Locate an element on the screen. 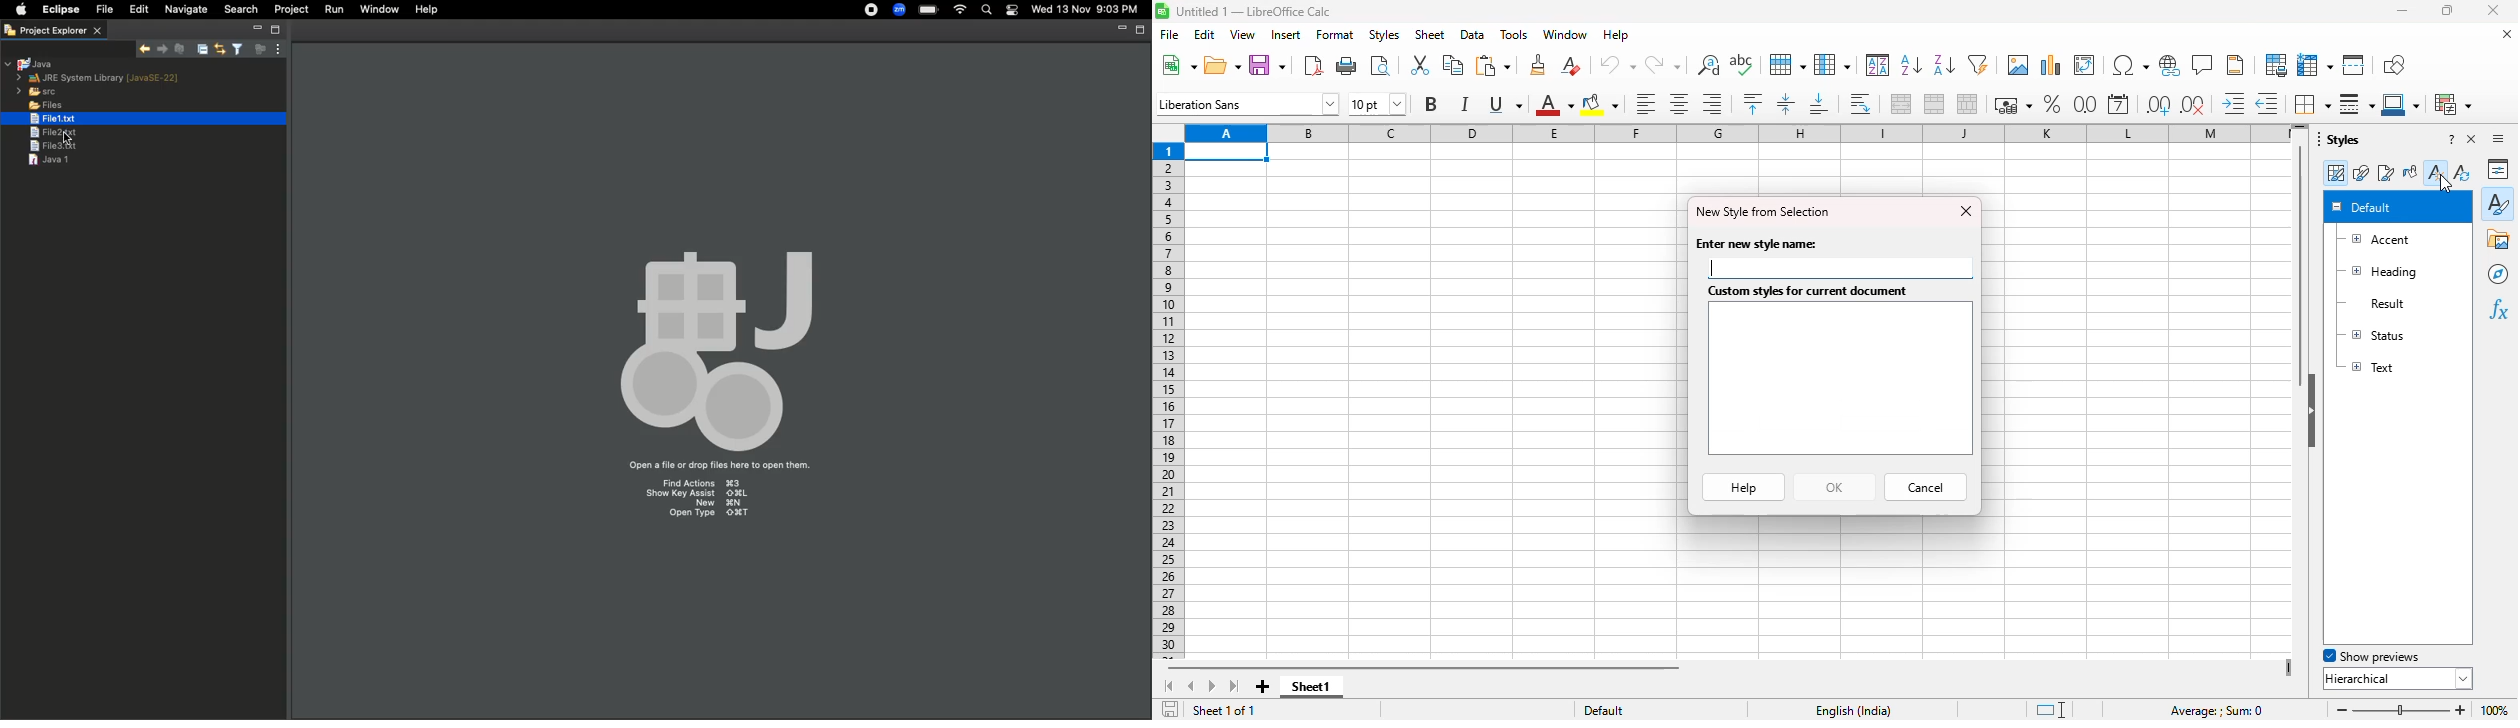  align left is located at coordinates (1646, 103).